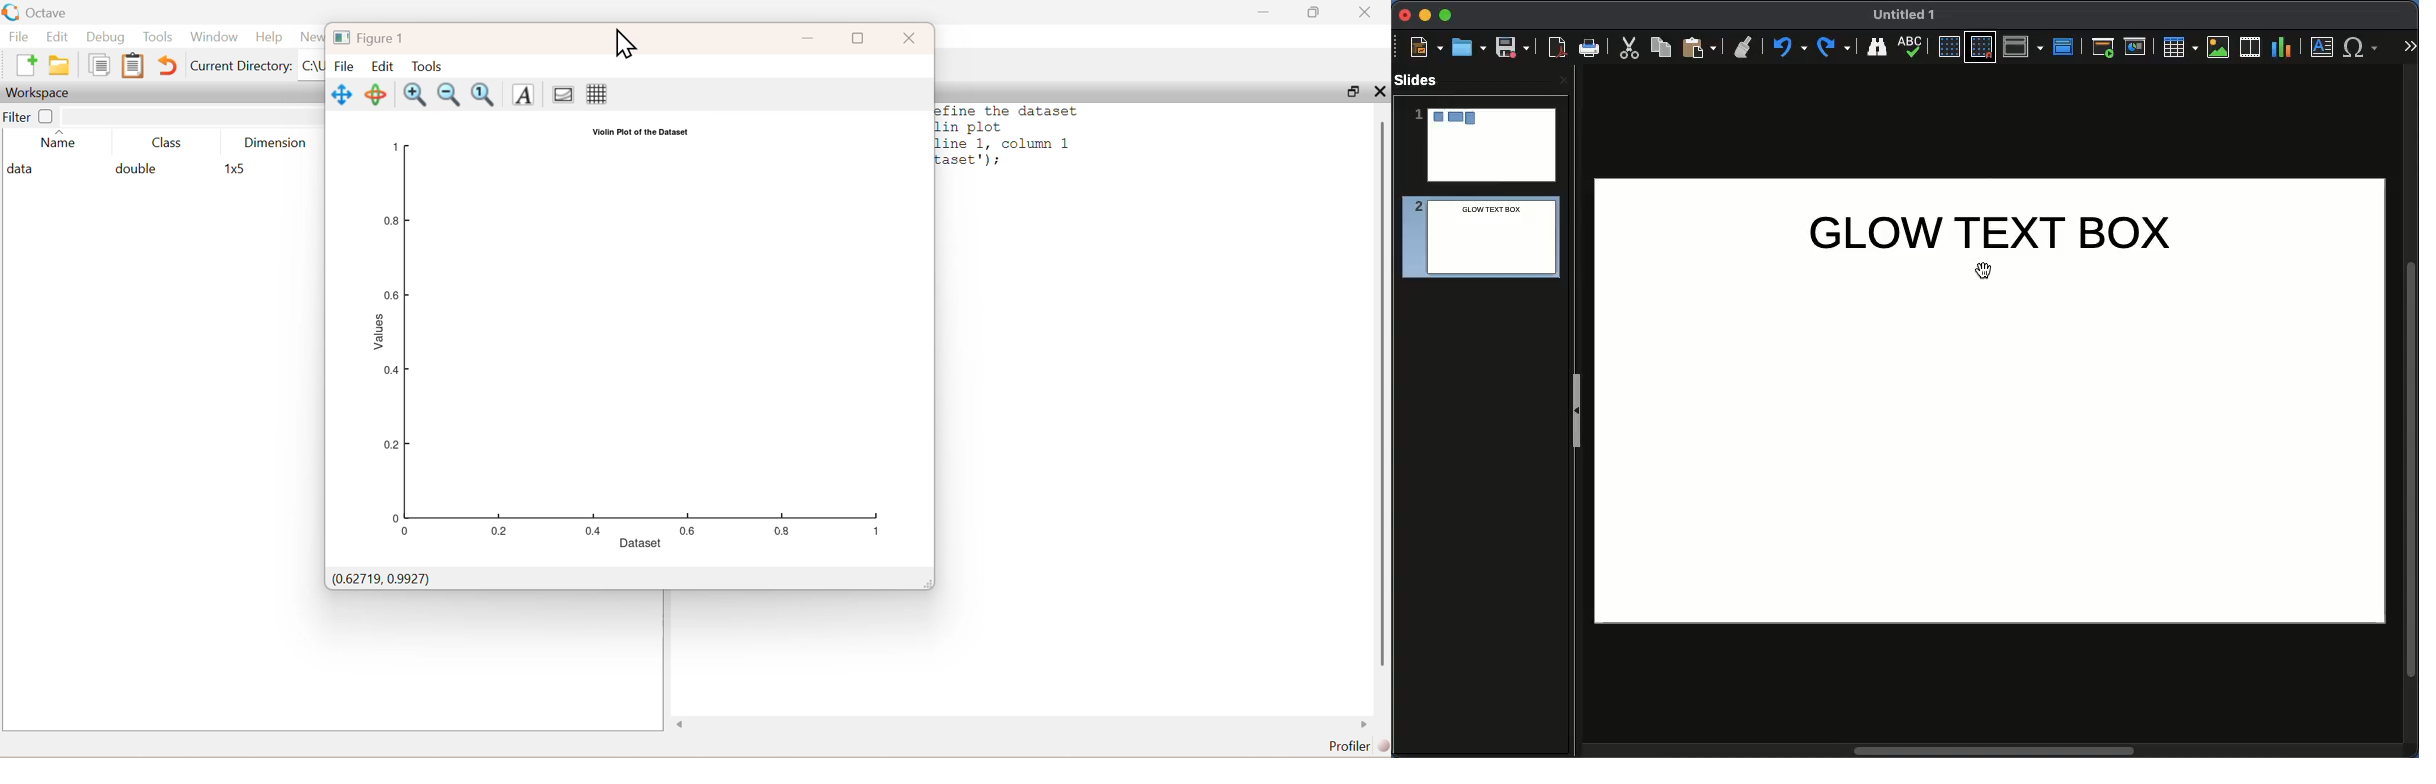 Image resolution: width=2436 pixels, height=784 pixels. I want to click on Automatically adjust axis , so click(486, 95).